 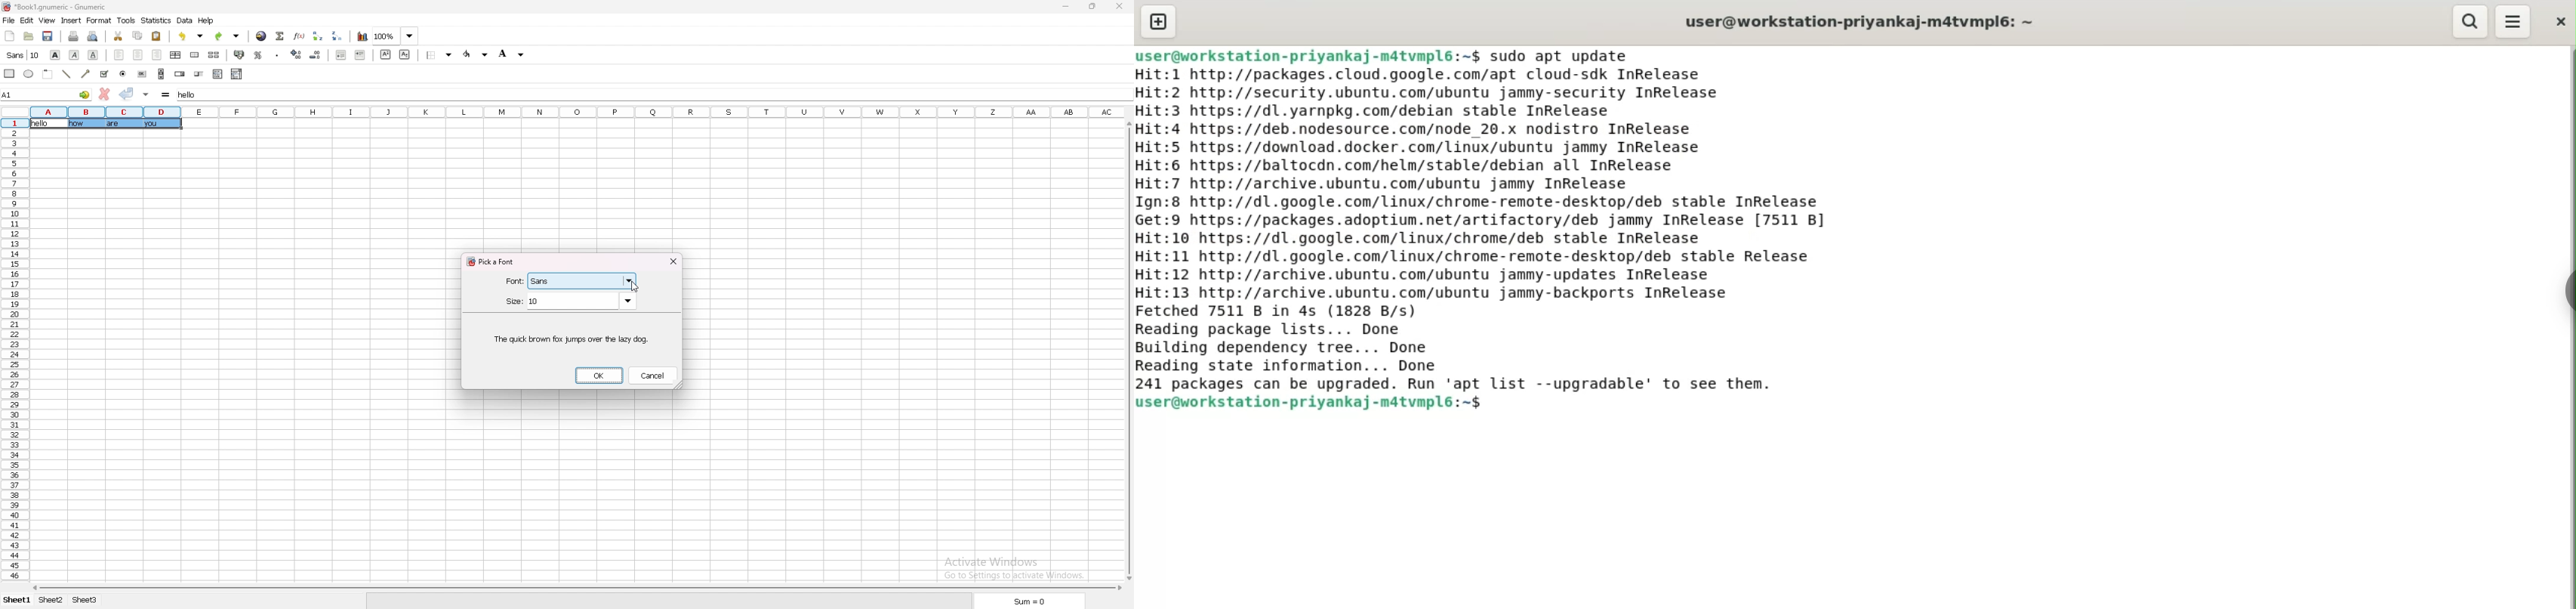 I want to click on centre horizontally, so click(x=176, y=54).